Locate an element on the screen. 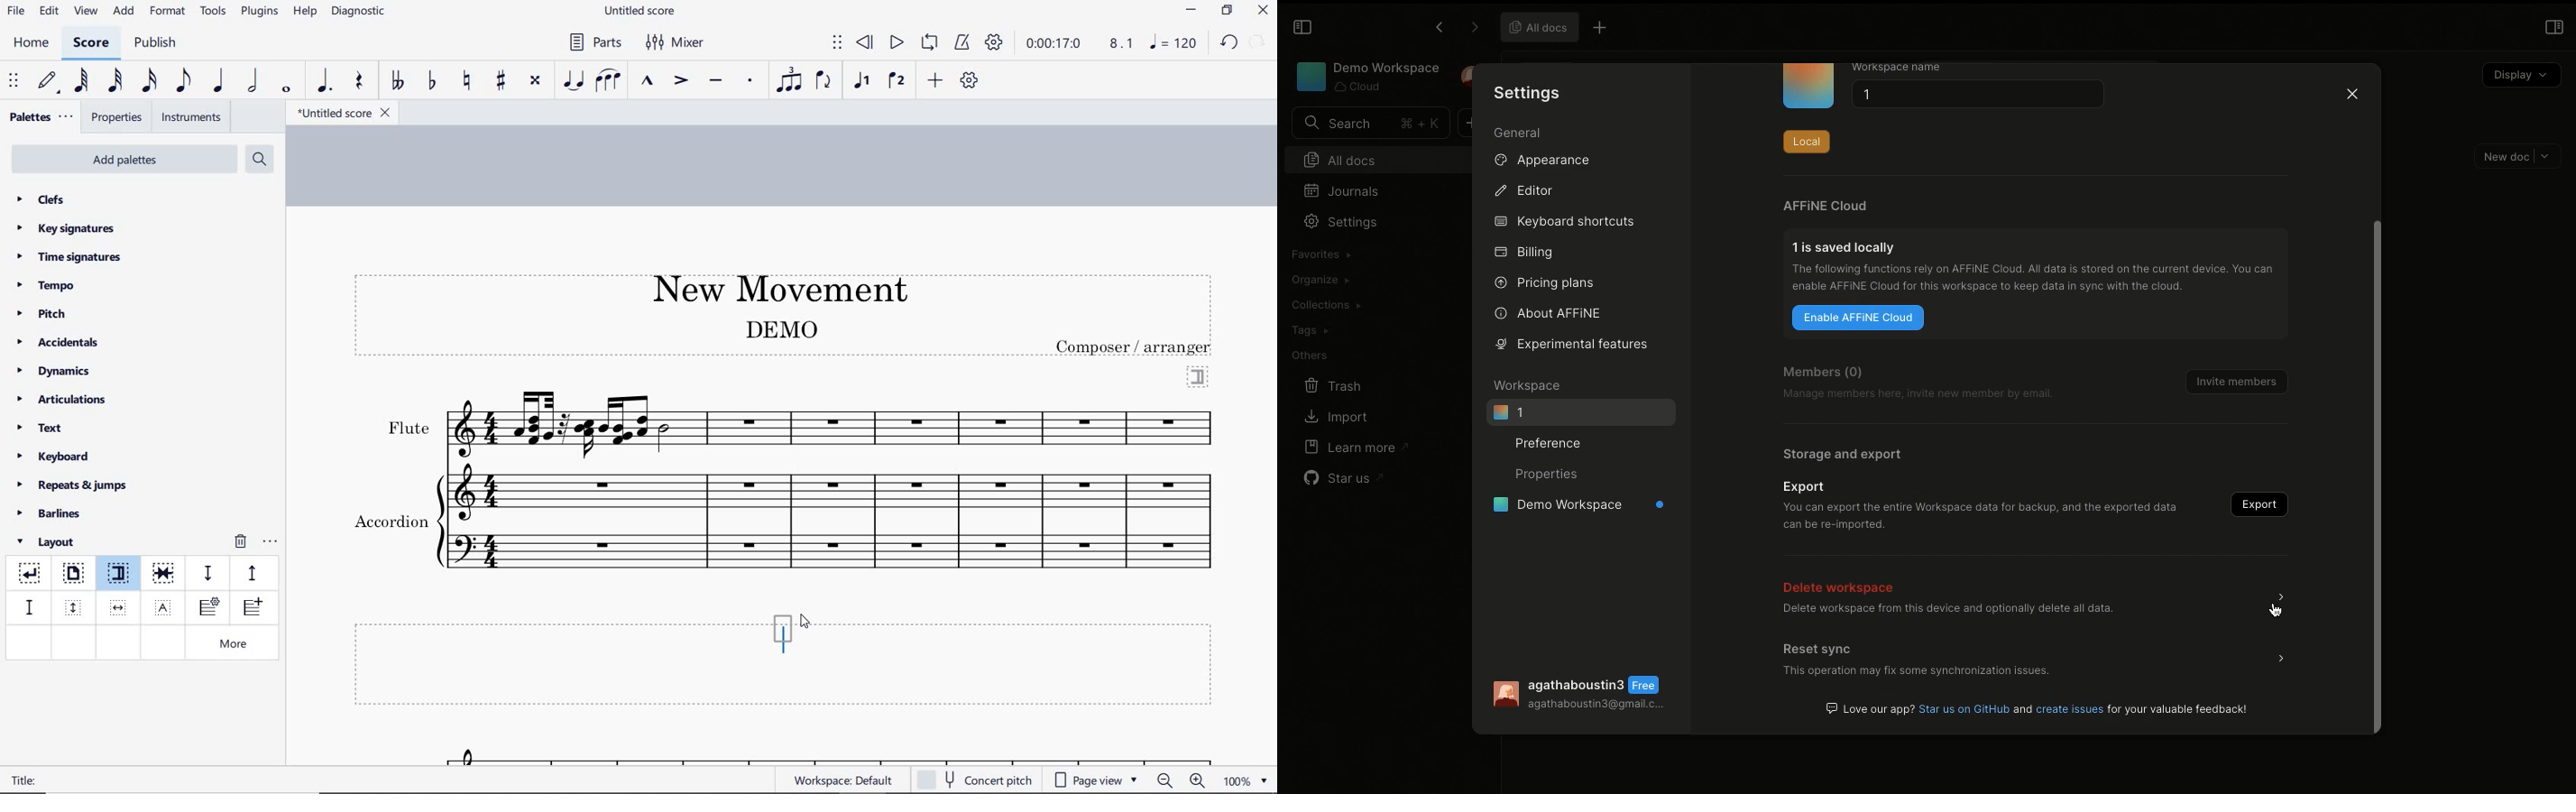 This screenshot has height=812, width=2576. Import is located at coordinates (1336, 418).